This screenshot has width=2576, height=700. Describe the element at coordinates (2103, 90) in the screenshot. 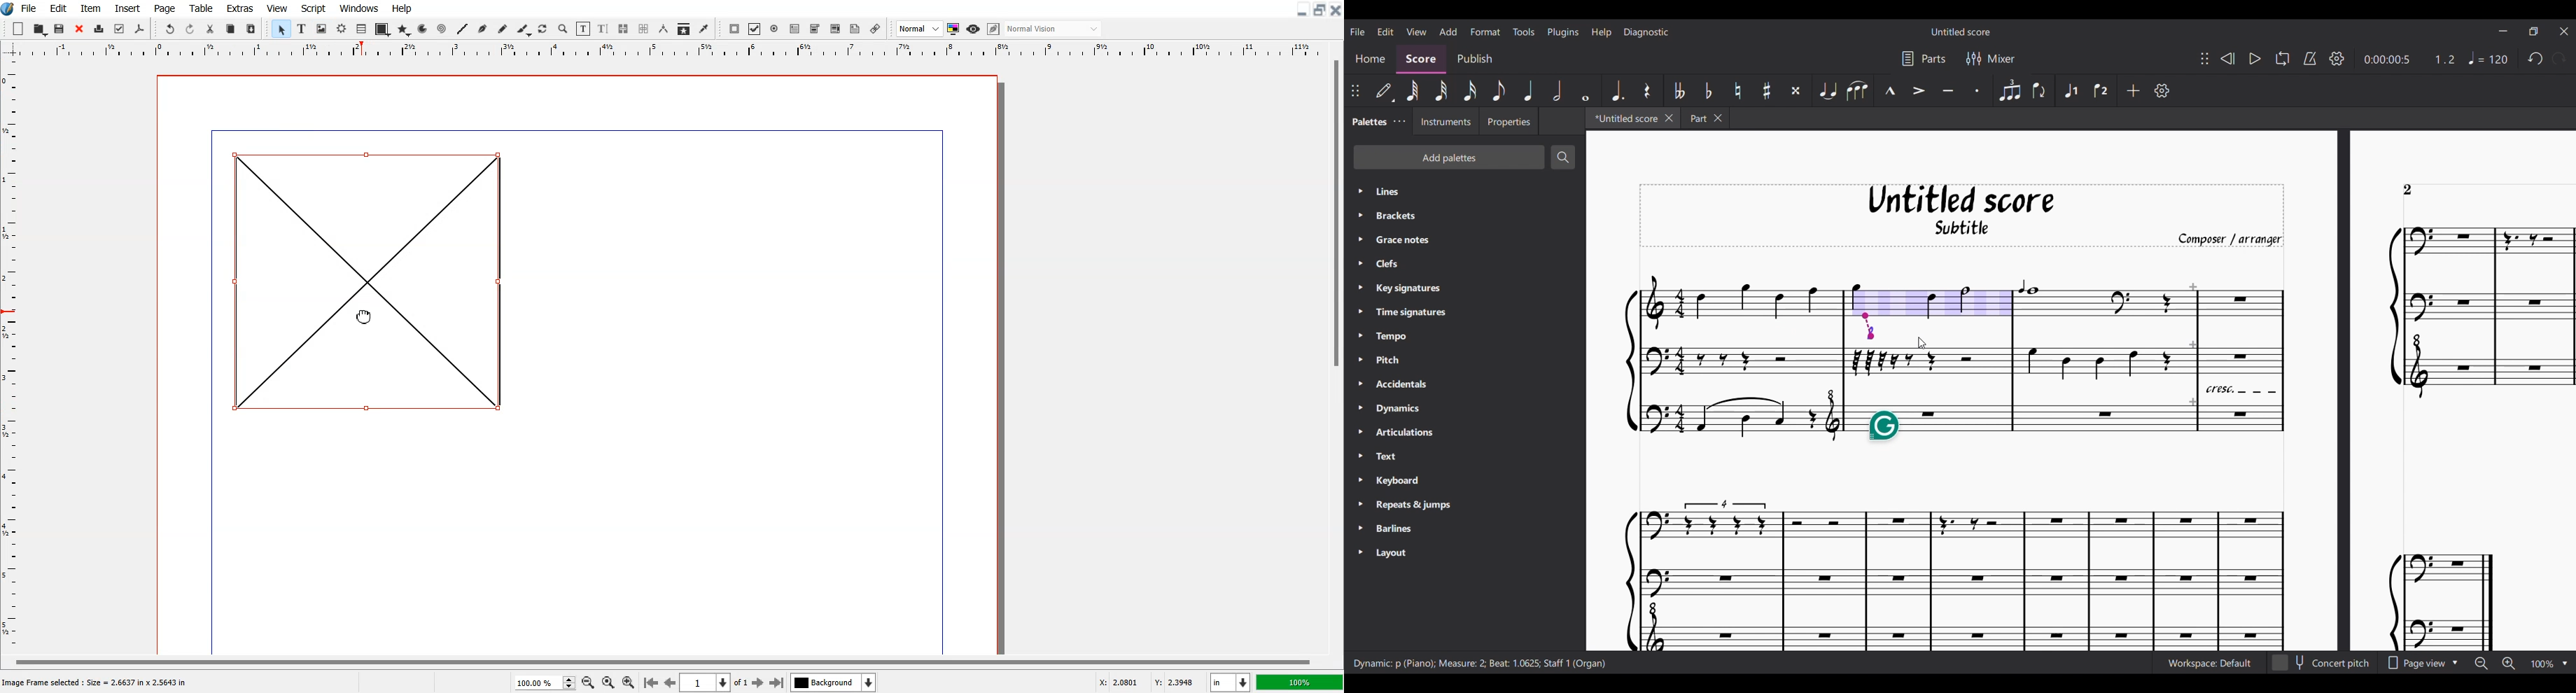

I see `Voice 2` at that location.